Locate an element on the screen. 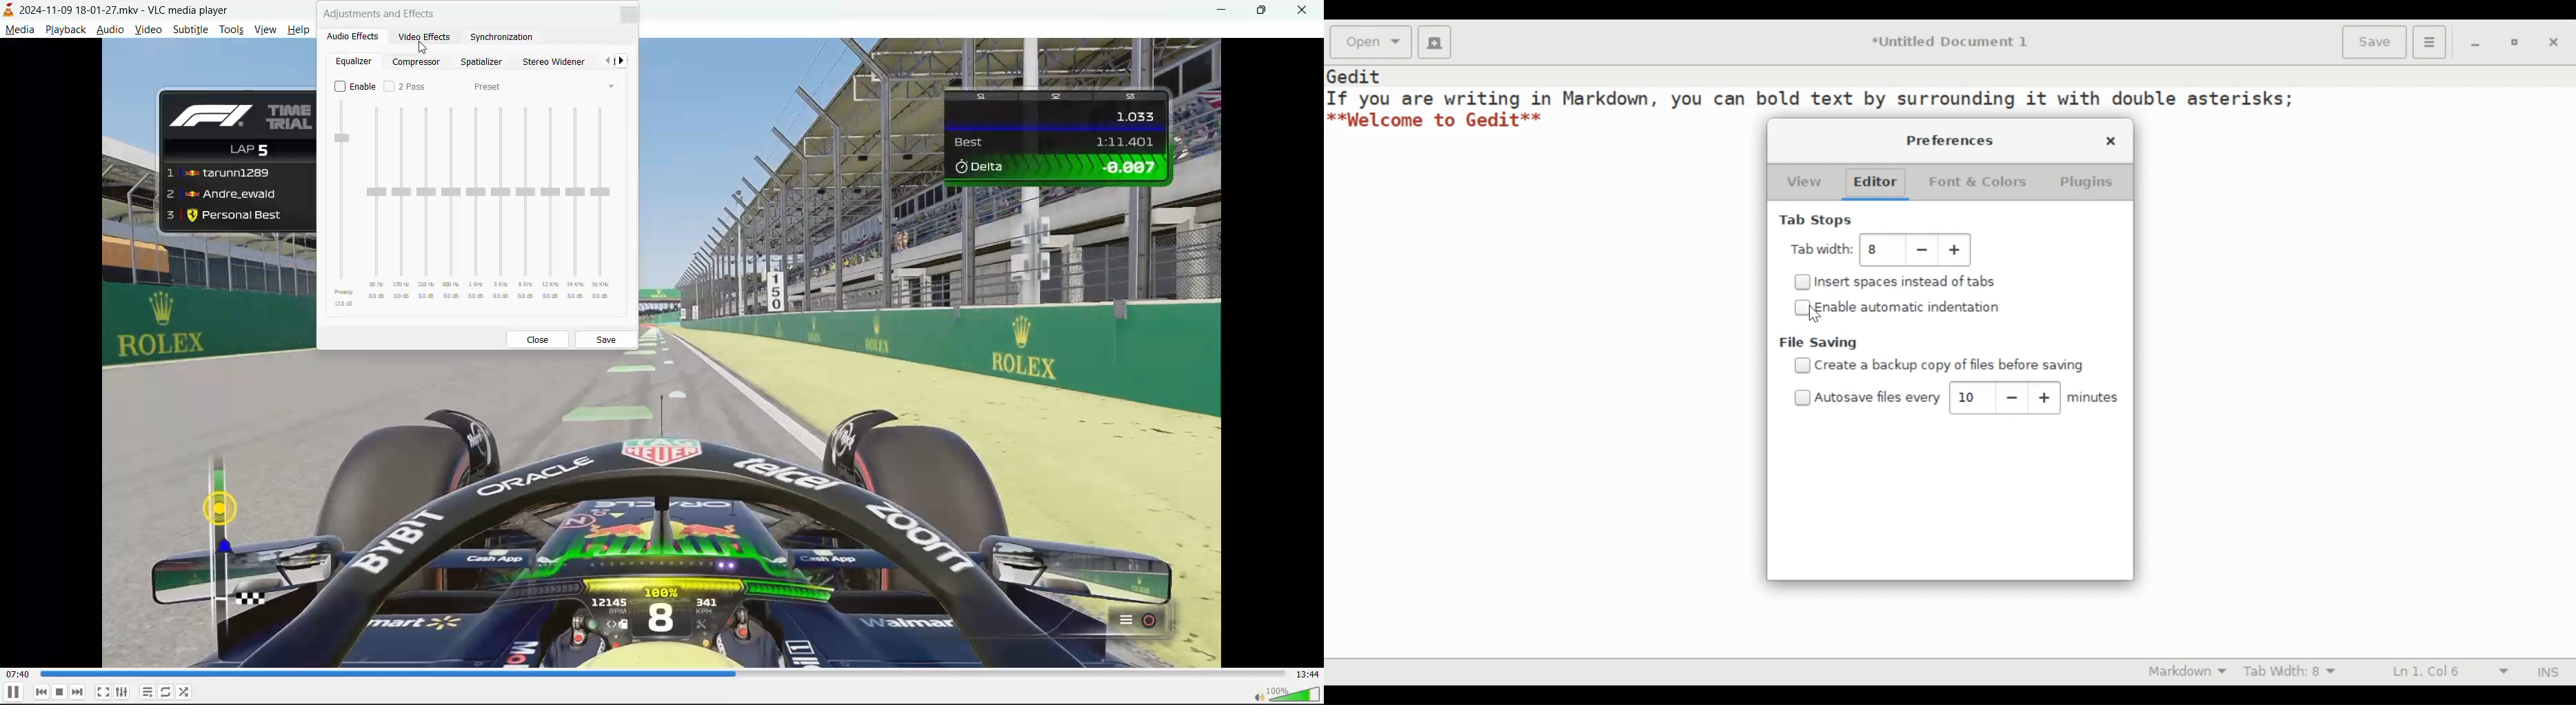  equalizer is located at coordinates (351, 62).